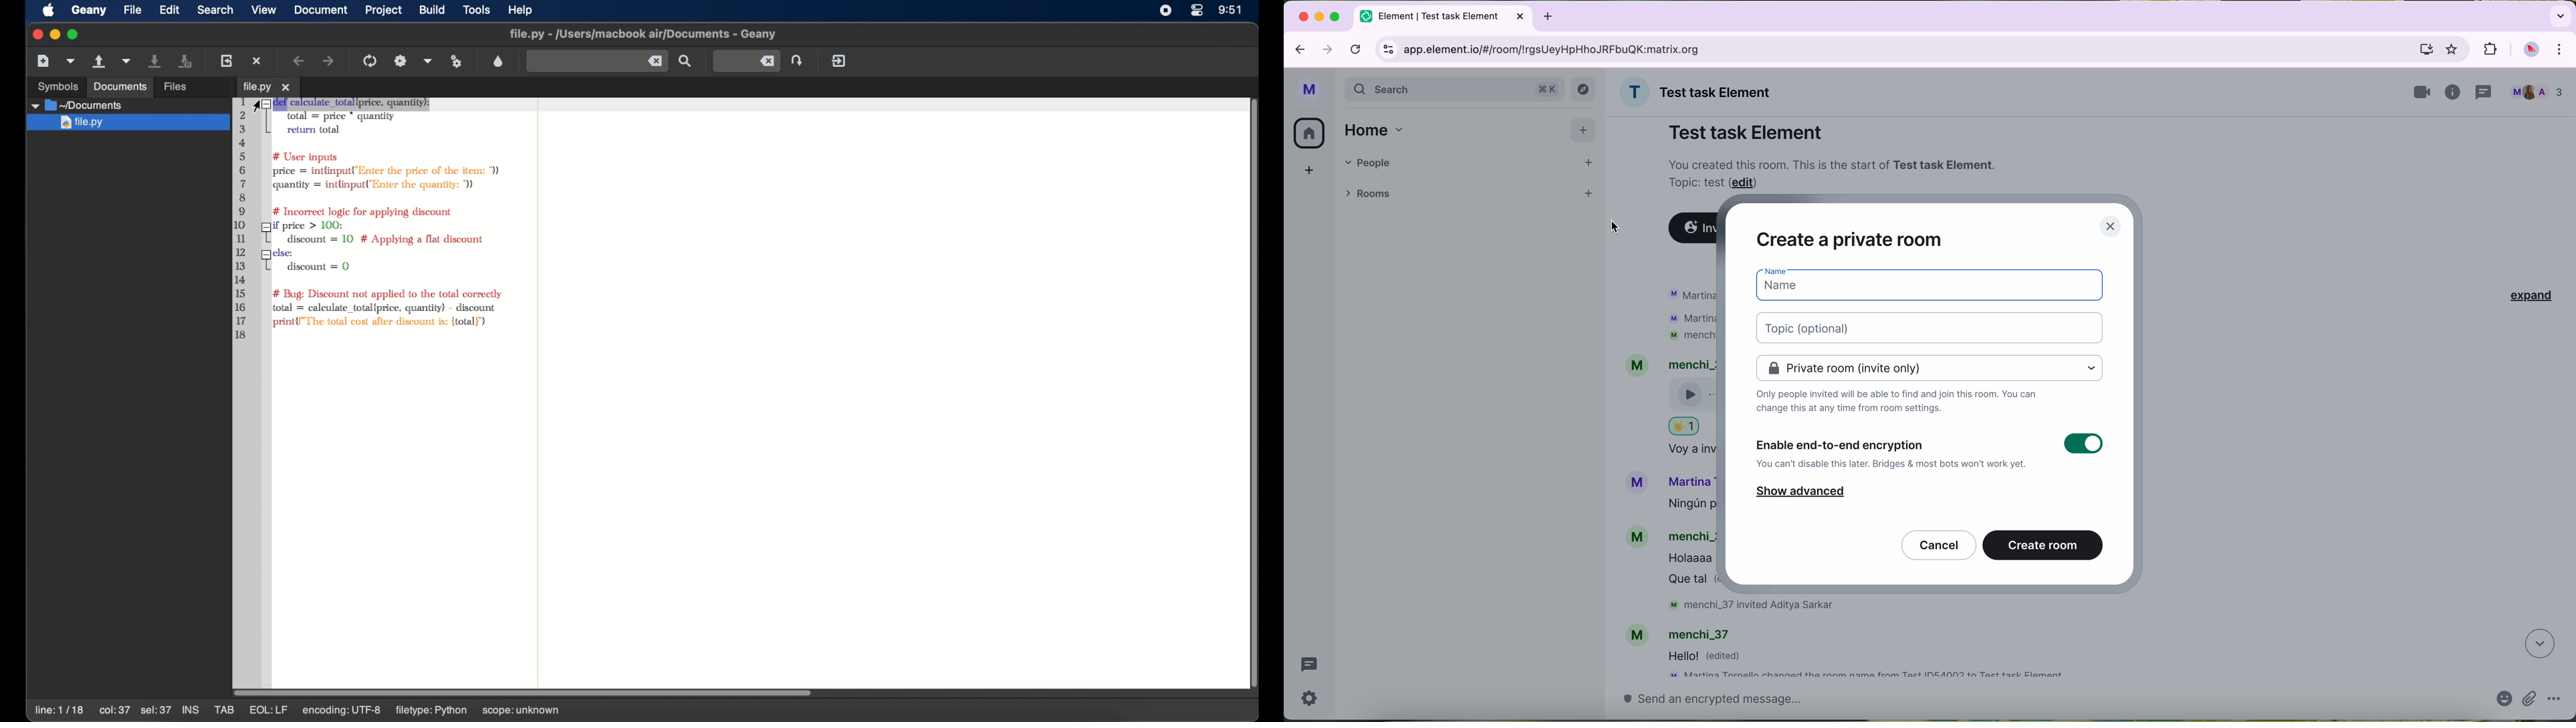 The width and height of the screenshot is (2576, 728). I want to click on information, so click(2455, 93).